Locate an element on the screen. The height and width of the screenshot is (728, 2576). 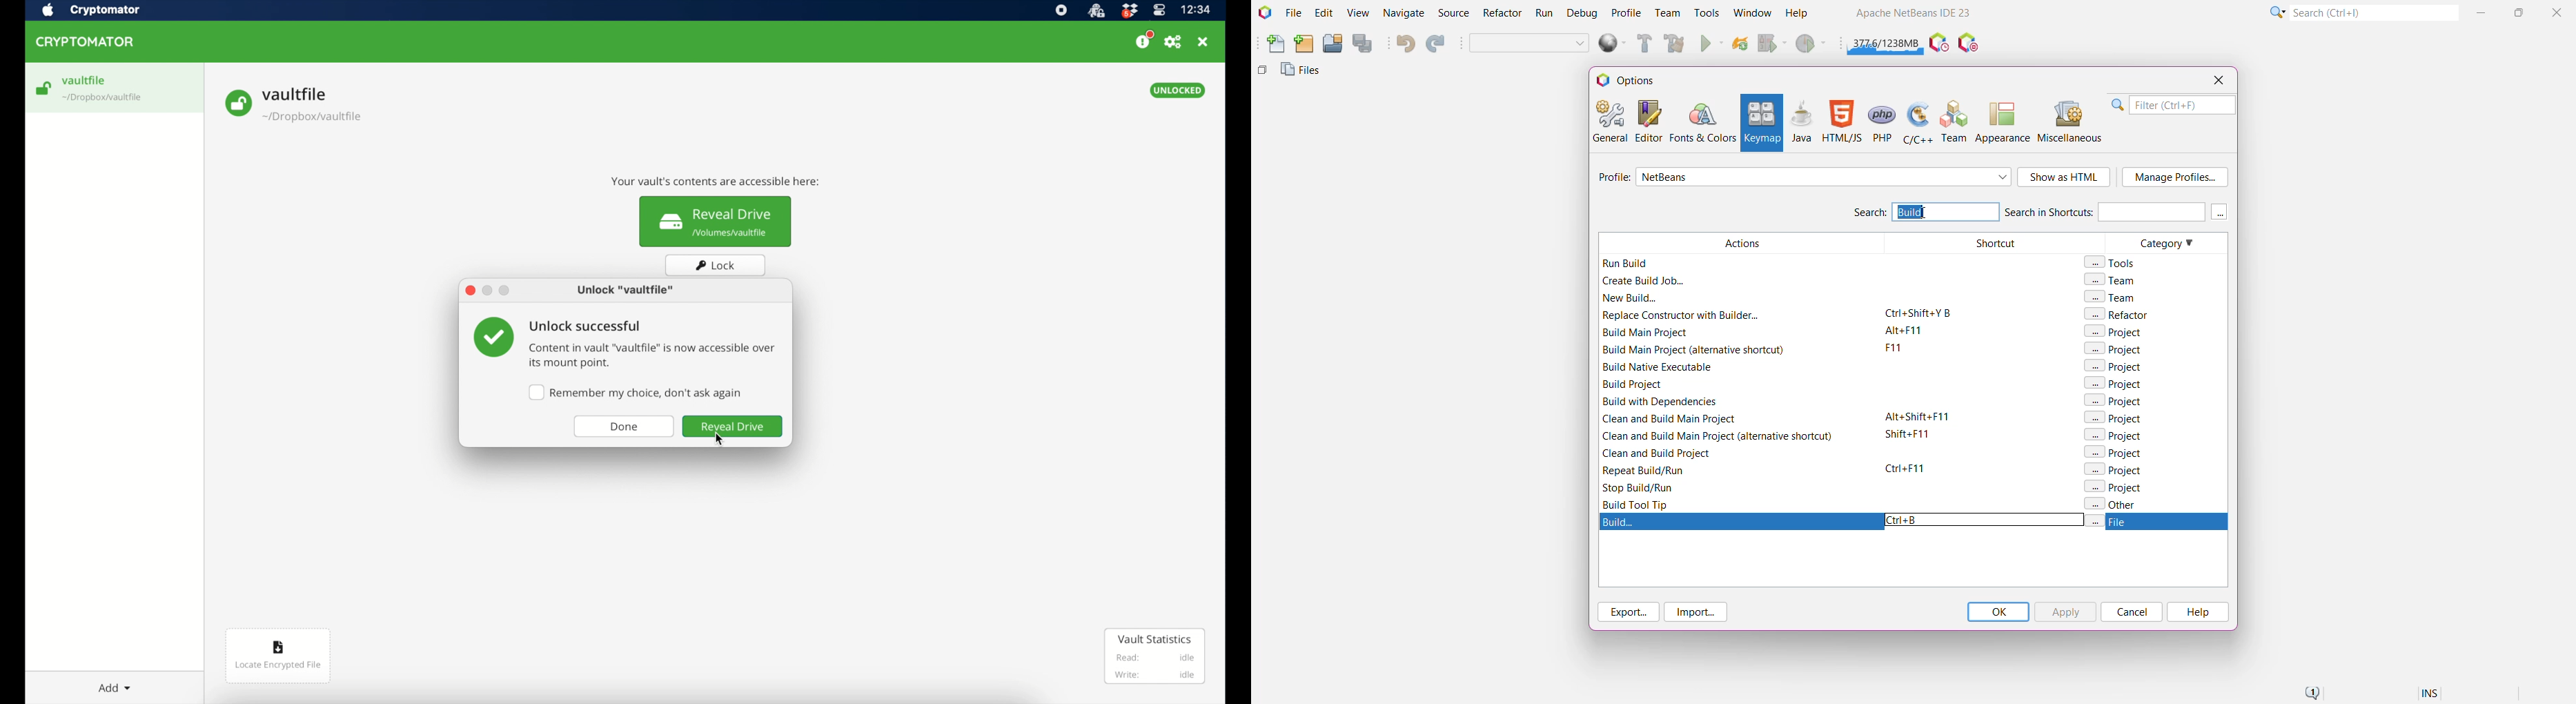
More keys is located at coordinates (2220, 212).